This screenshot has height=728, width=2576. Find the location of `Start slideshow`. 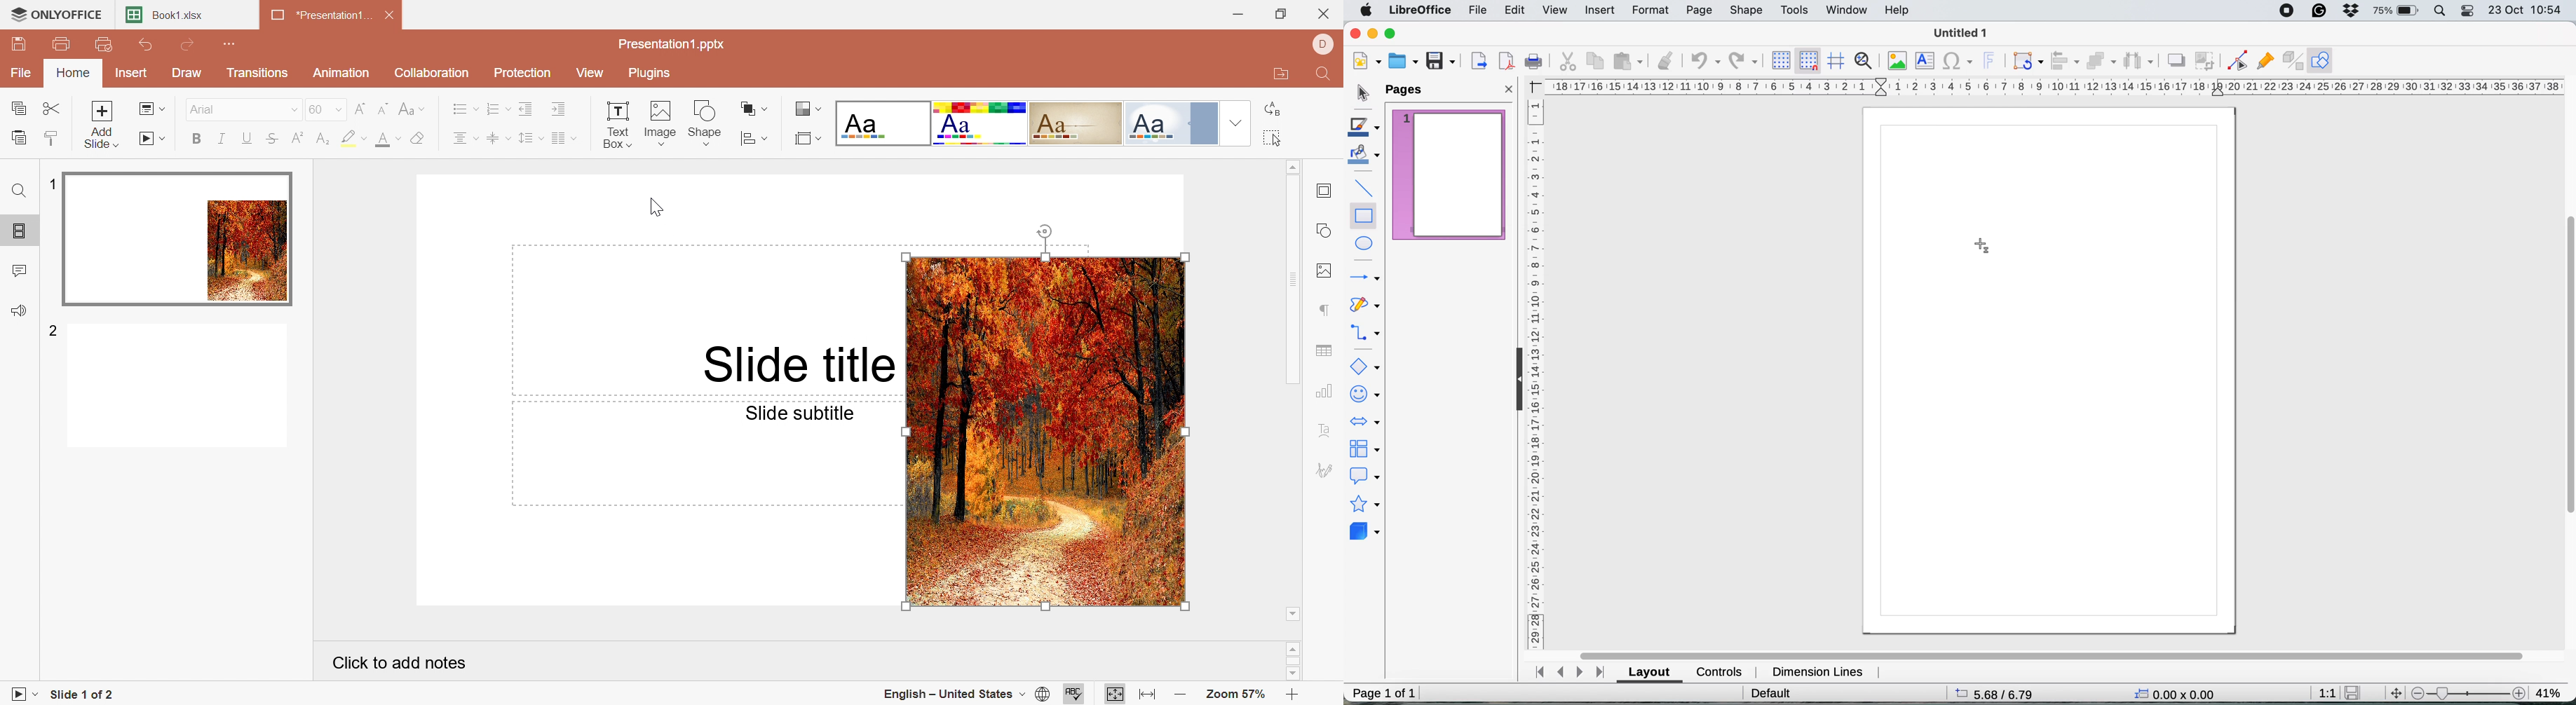

Start slideshow is located at coordinates (20, 692).